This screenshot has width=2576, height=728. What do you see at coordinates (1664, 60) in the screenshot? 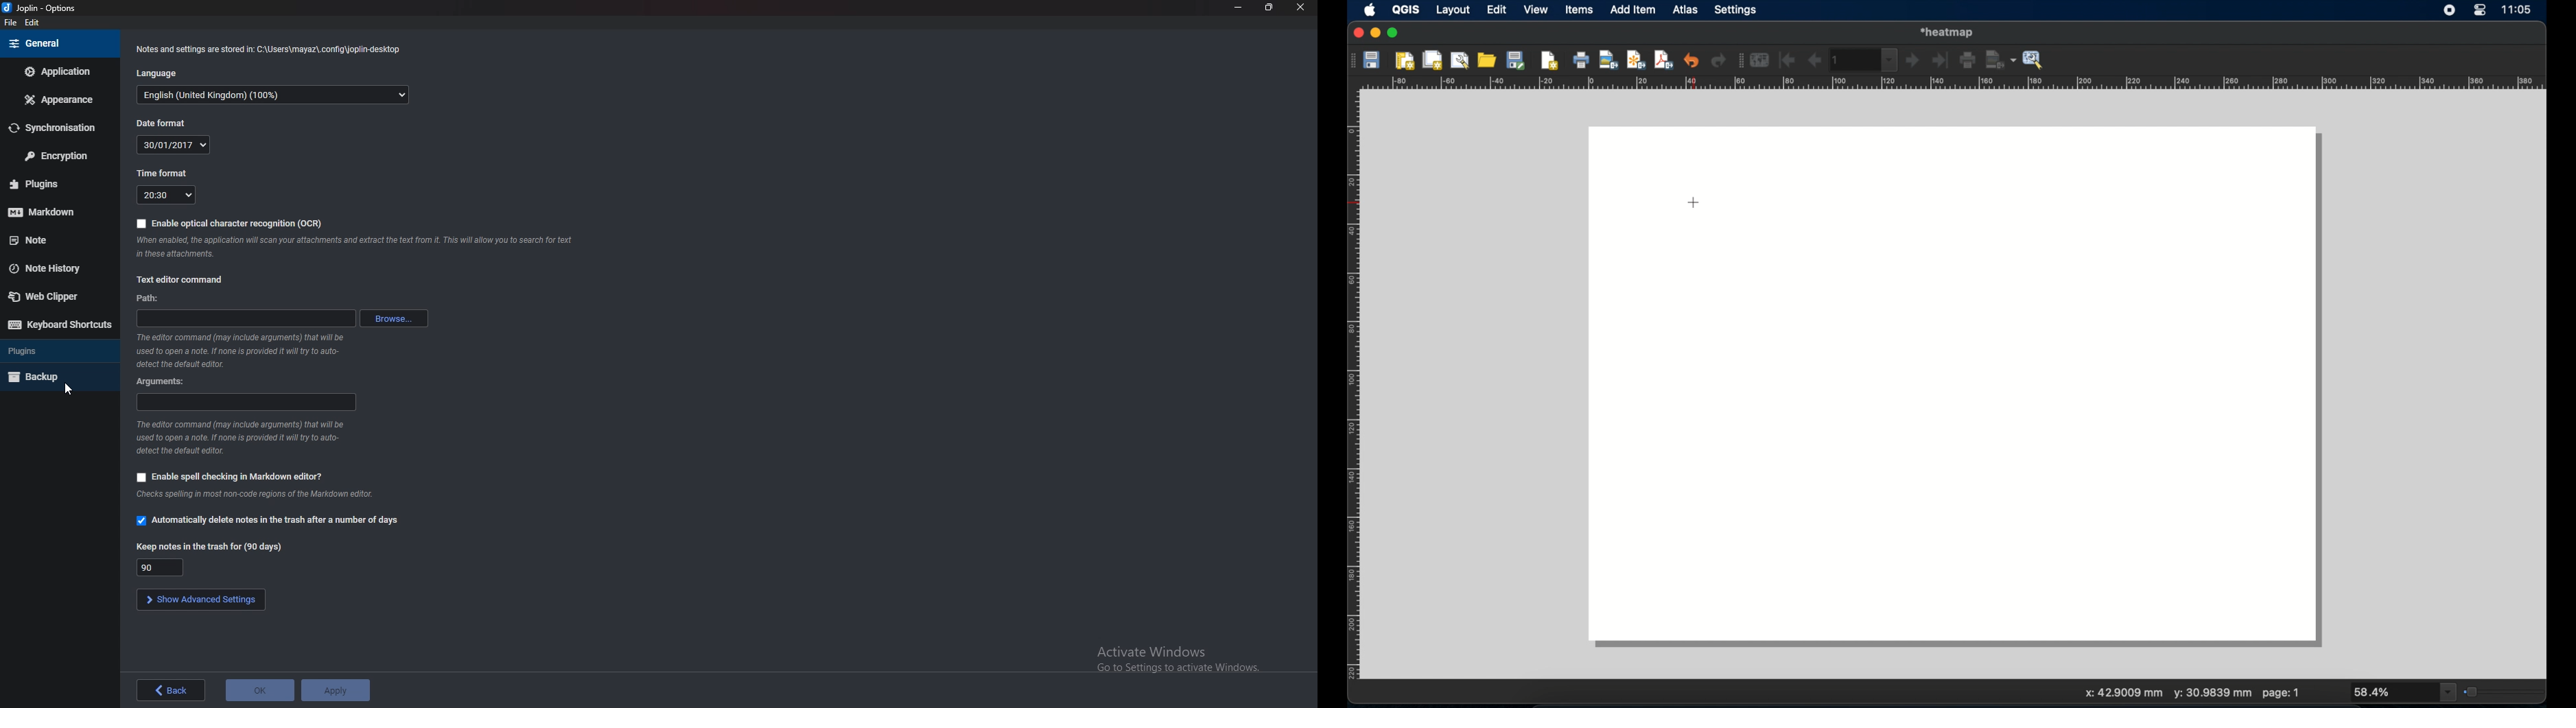
I see `export as pdf` at bounding box center [1664, 60].